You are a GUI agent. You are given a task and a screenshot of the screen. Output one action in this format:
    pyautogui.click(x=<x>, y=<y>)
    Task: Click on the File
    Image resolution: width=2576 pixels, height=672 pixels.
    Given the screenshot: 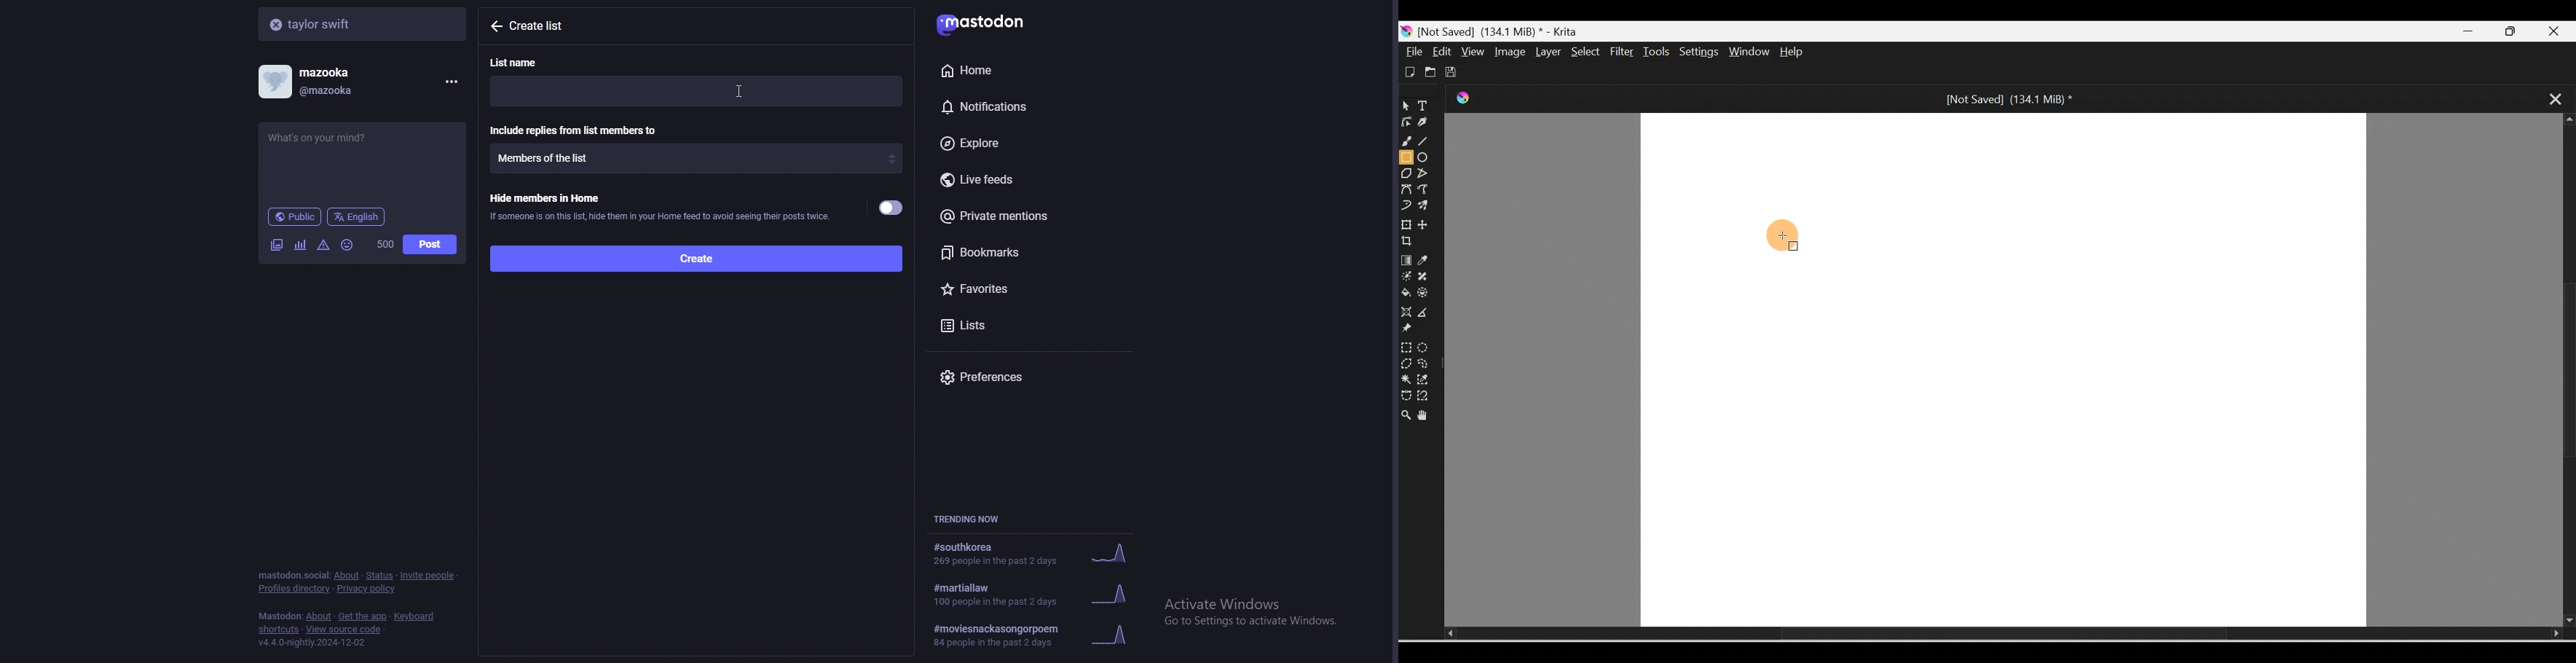 What is the action you would take?
    pyautogui.click(x=1414, y=52)
    